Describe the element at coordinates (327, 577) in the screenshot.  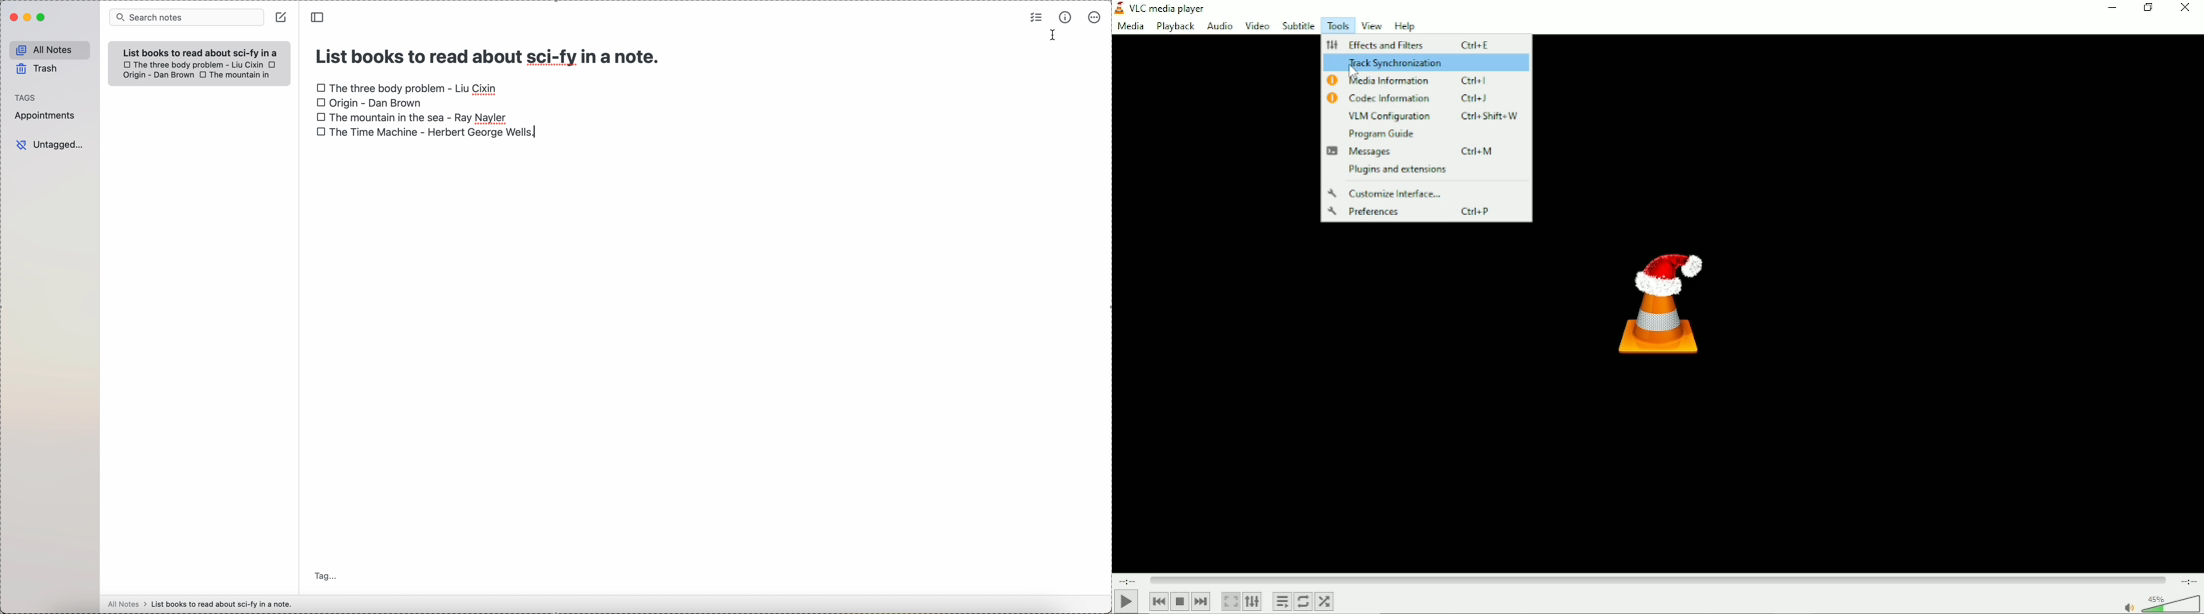
I see `tag...` at that location.